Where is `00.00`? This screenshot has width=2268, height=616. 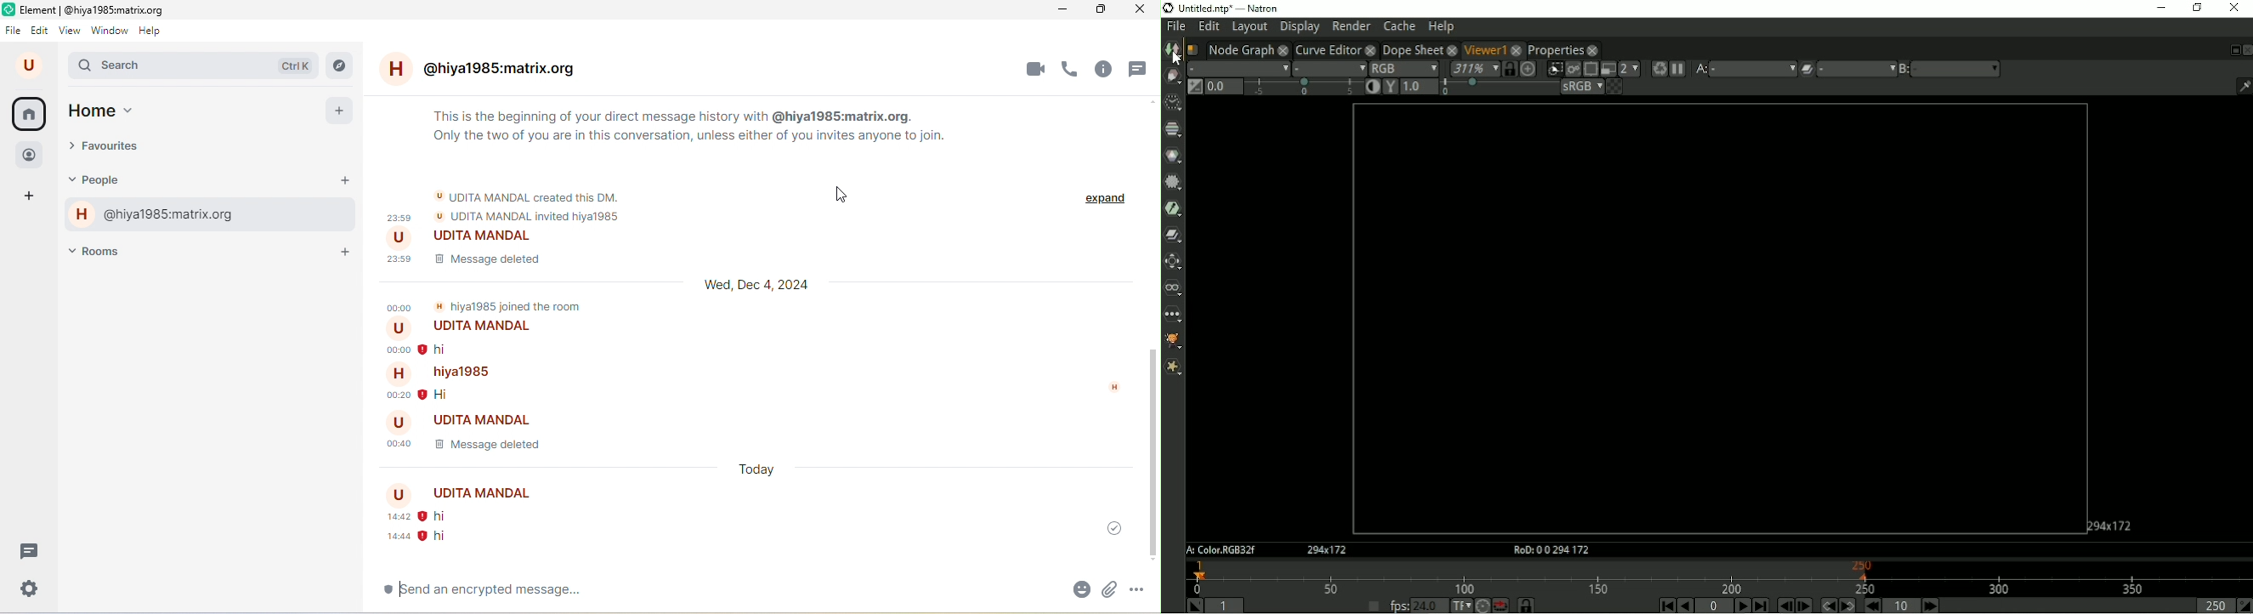
00.00 is located at coordinates (395, 348).